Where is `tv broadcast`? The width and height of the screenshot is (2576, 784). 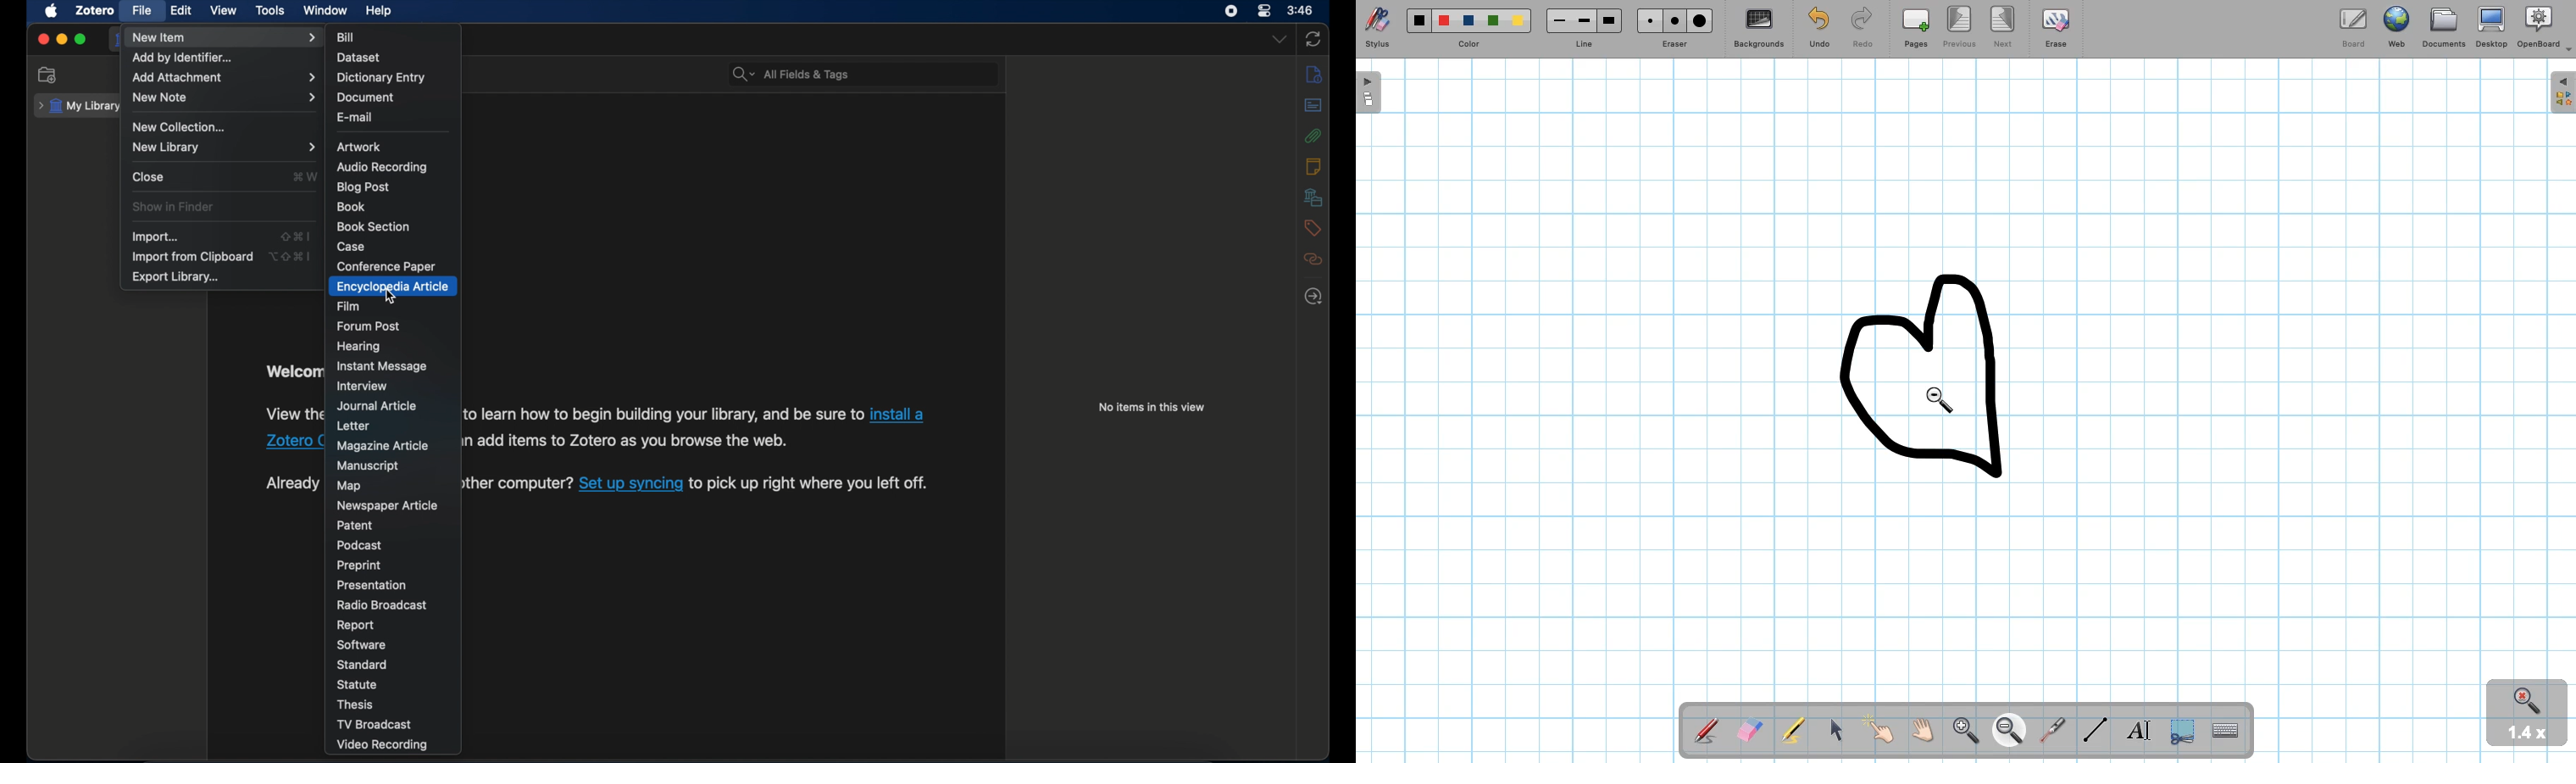 tv broadcast is located at coordinates (374, 724).